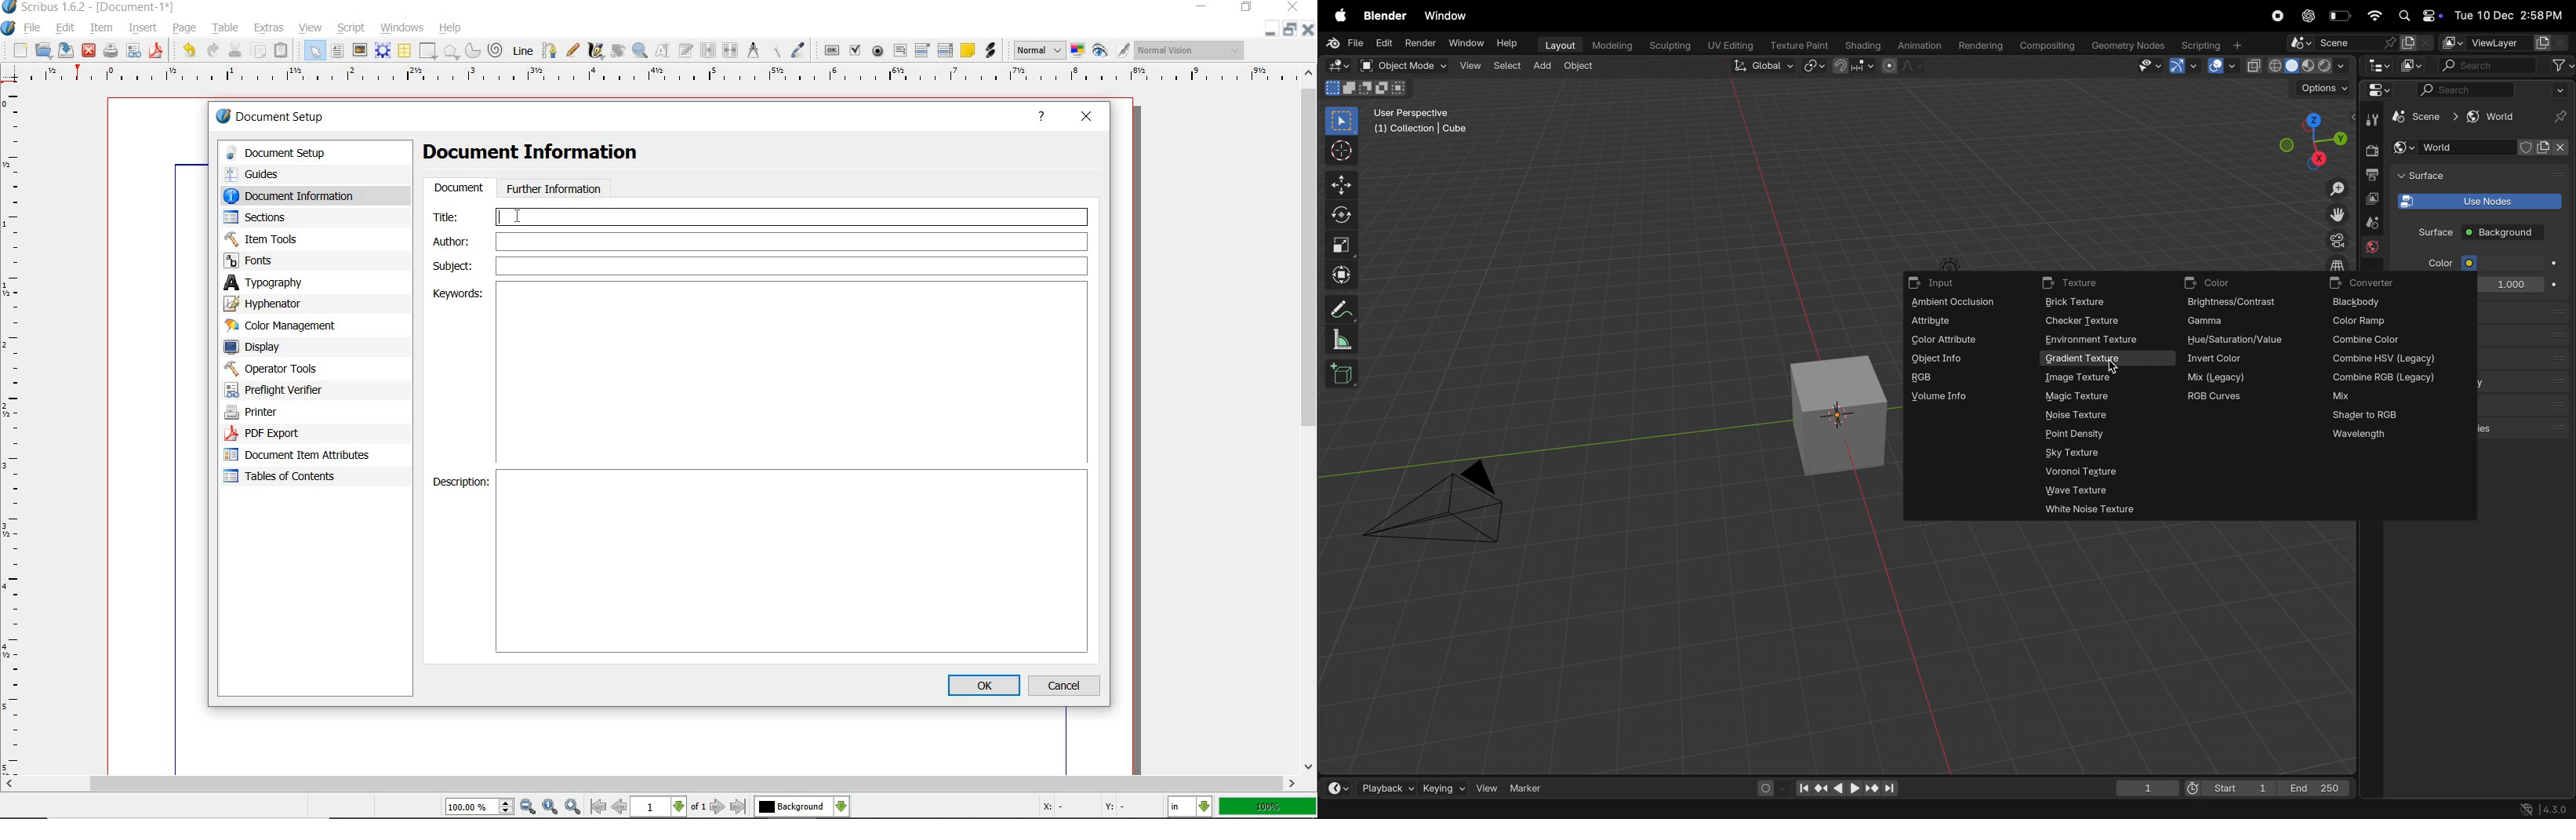 The width and height of the screenshot is (2576, 840). What do you see at coordinates (1081, 808) in the screenshot?
I see `coordinates` at bounding box center [1081, 808].